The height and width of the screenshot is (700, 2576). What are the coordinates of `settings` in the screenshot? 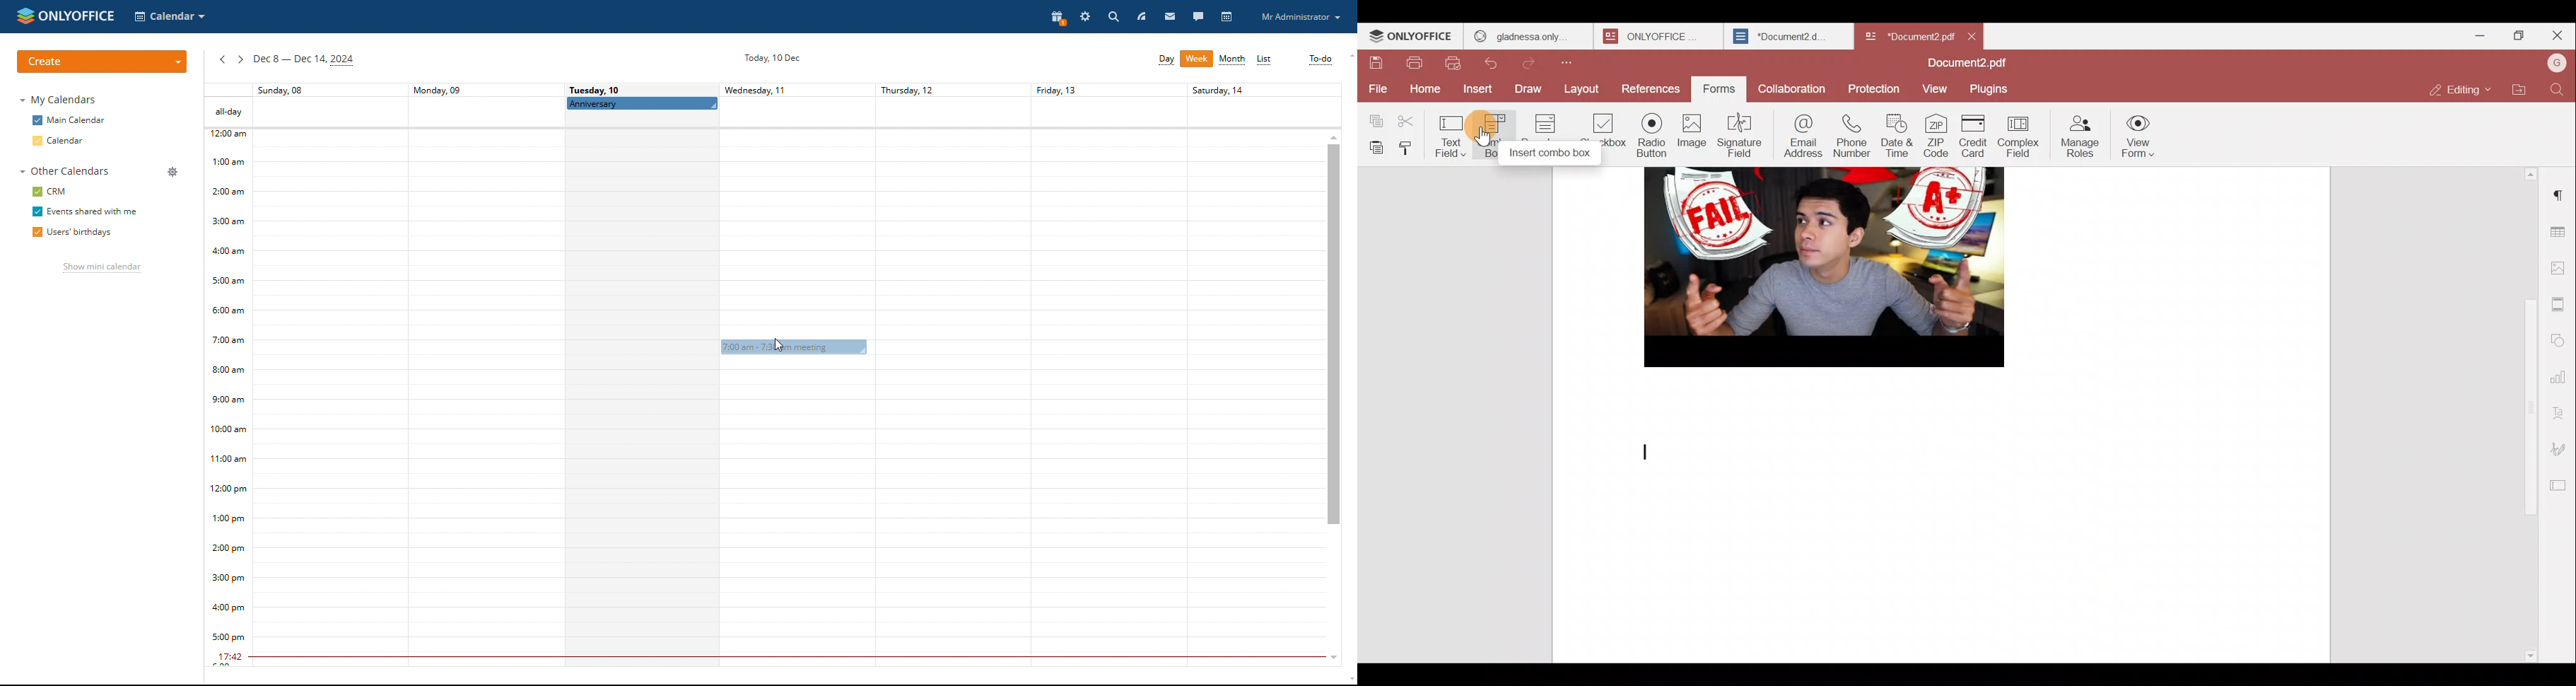 It's located at (1087, 18).